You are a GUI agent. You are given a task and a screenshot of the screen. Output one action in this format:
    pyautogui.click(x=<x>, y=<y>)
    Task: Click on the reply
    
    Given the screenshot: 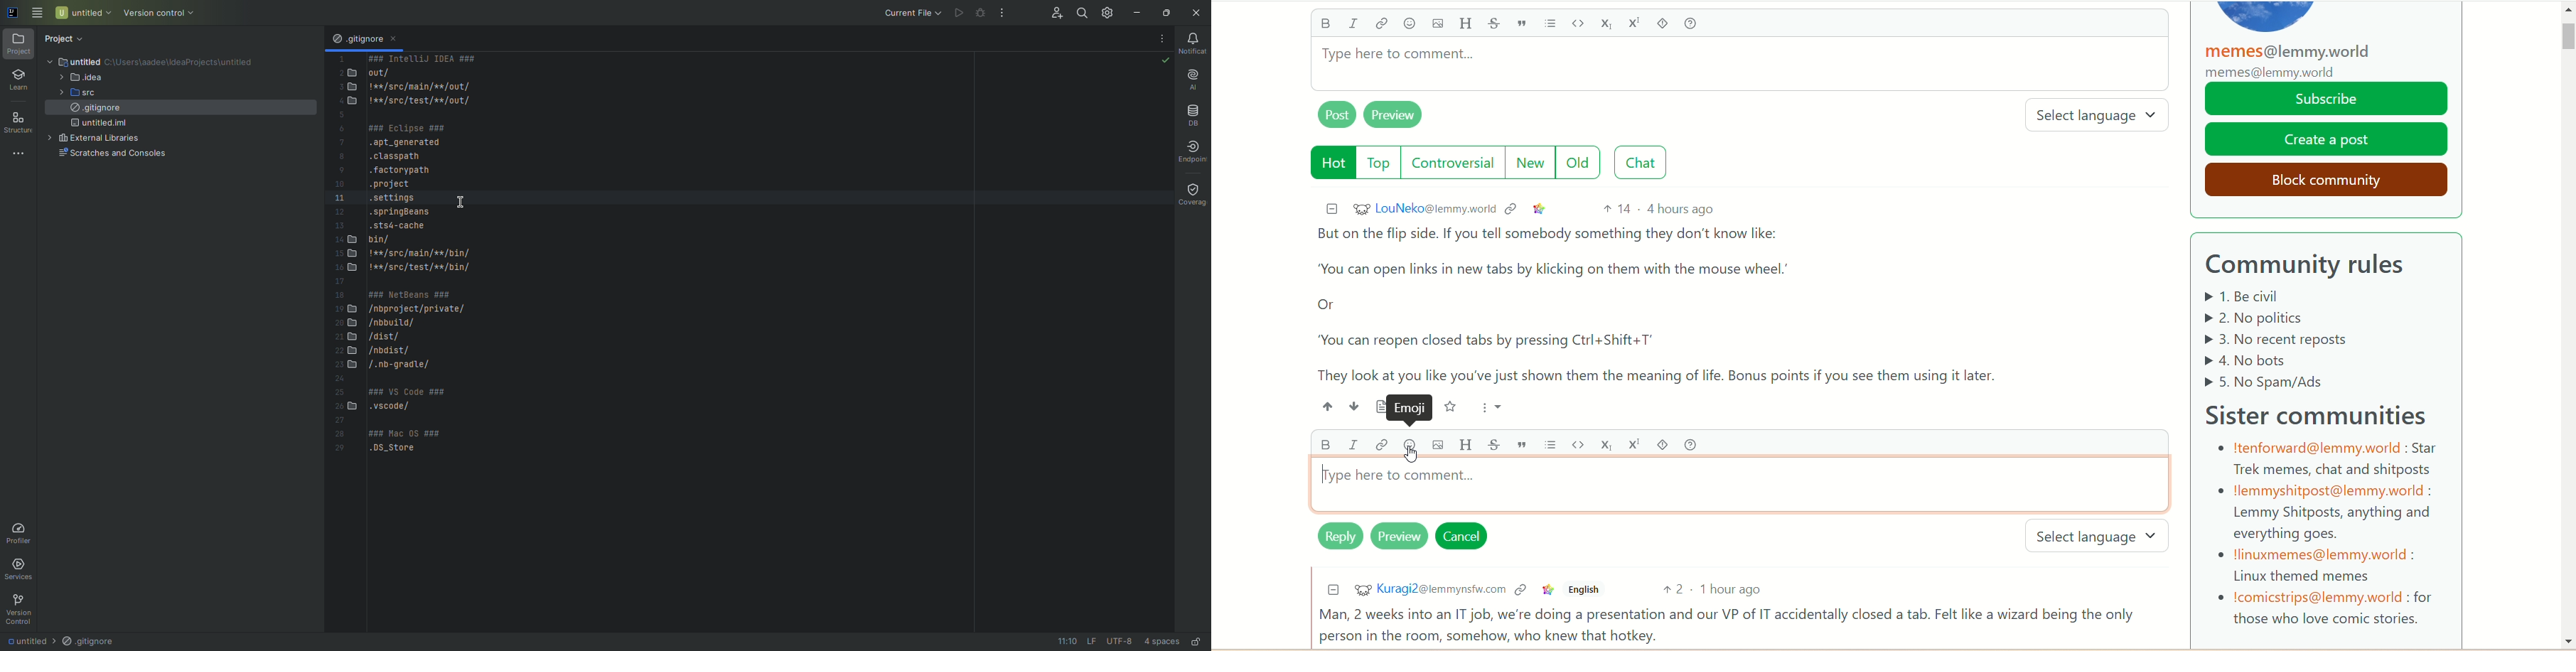 What is the action you would take?
    pyautogui.click(x=1329, y=539)
    